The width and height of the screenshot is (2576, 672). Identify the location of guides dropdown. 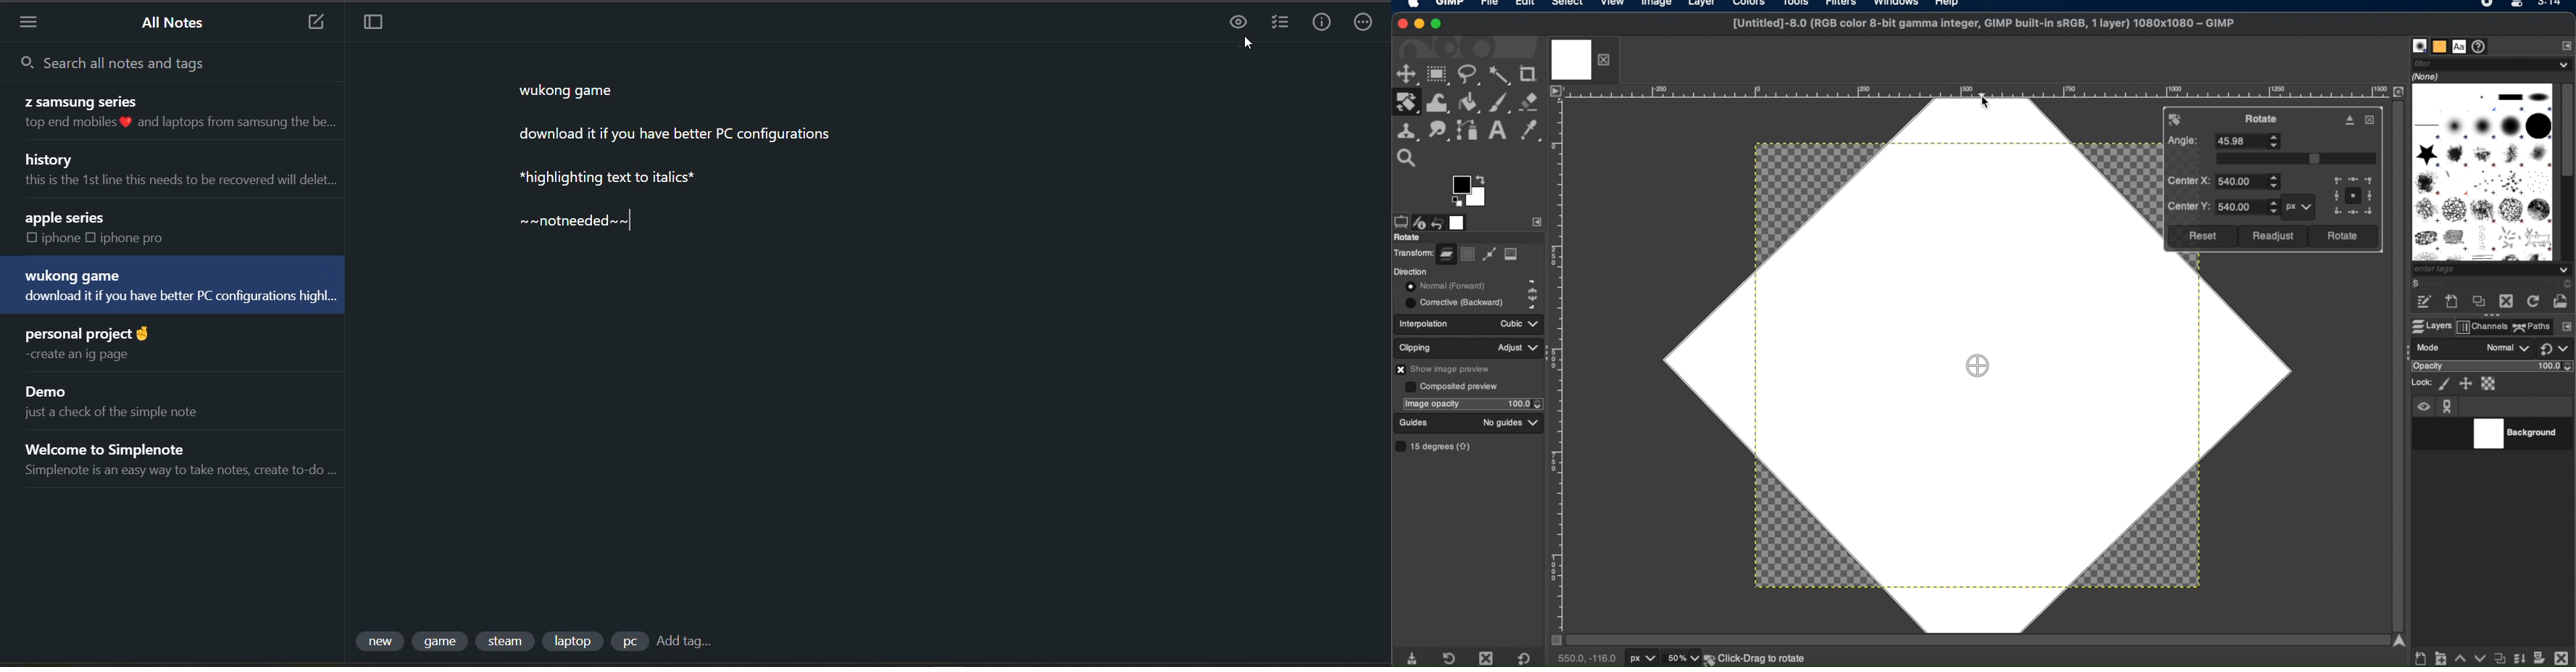
(1534, 423).